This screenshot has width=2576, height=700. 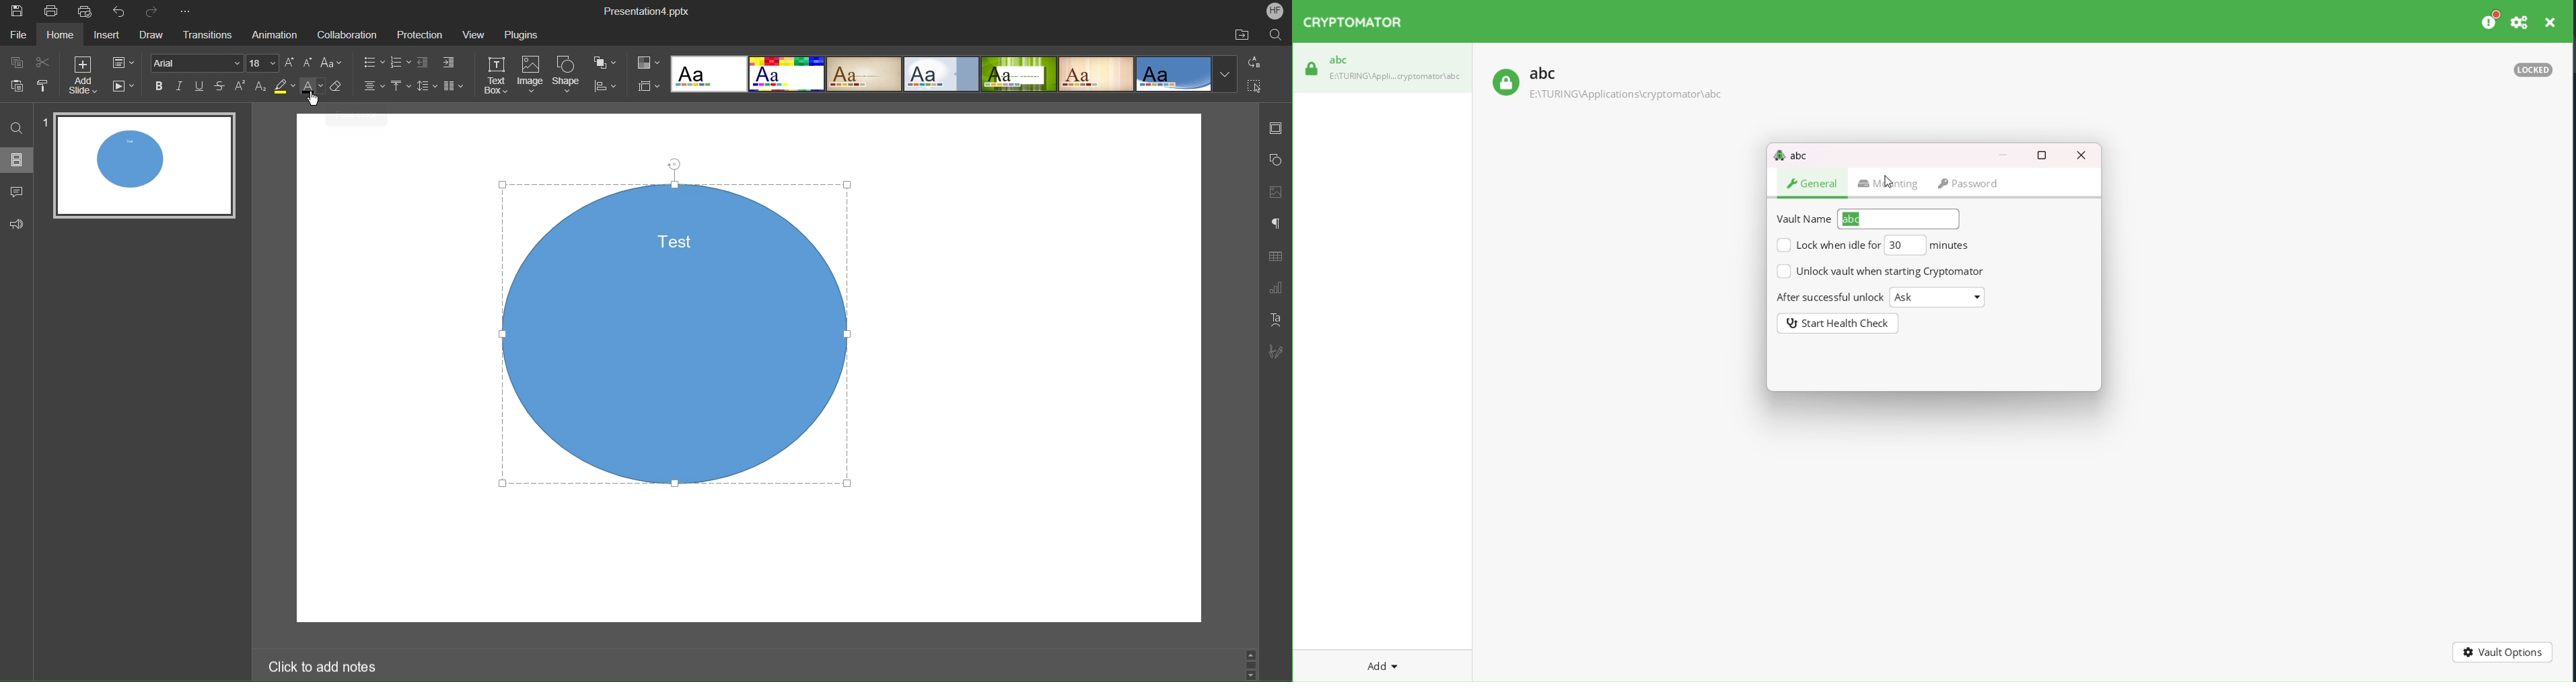 I want to click on Presentation Title, so click(x=653, y=11).